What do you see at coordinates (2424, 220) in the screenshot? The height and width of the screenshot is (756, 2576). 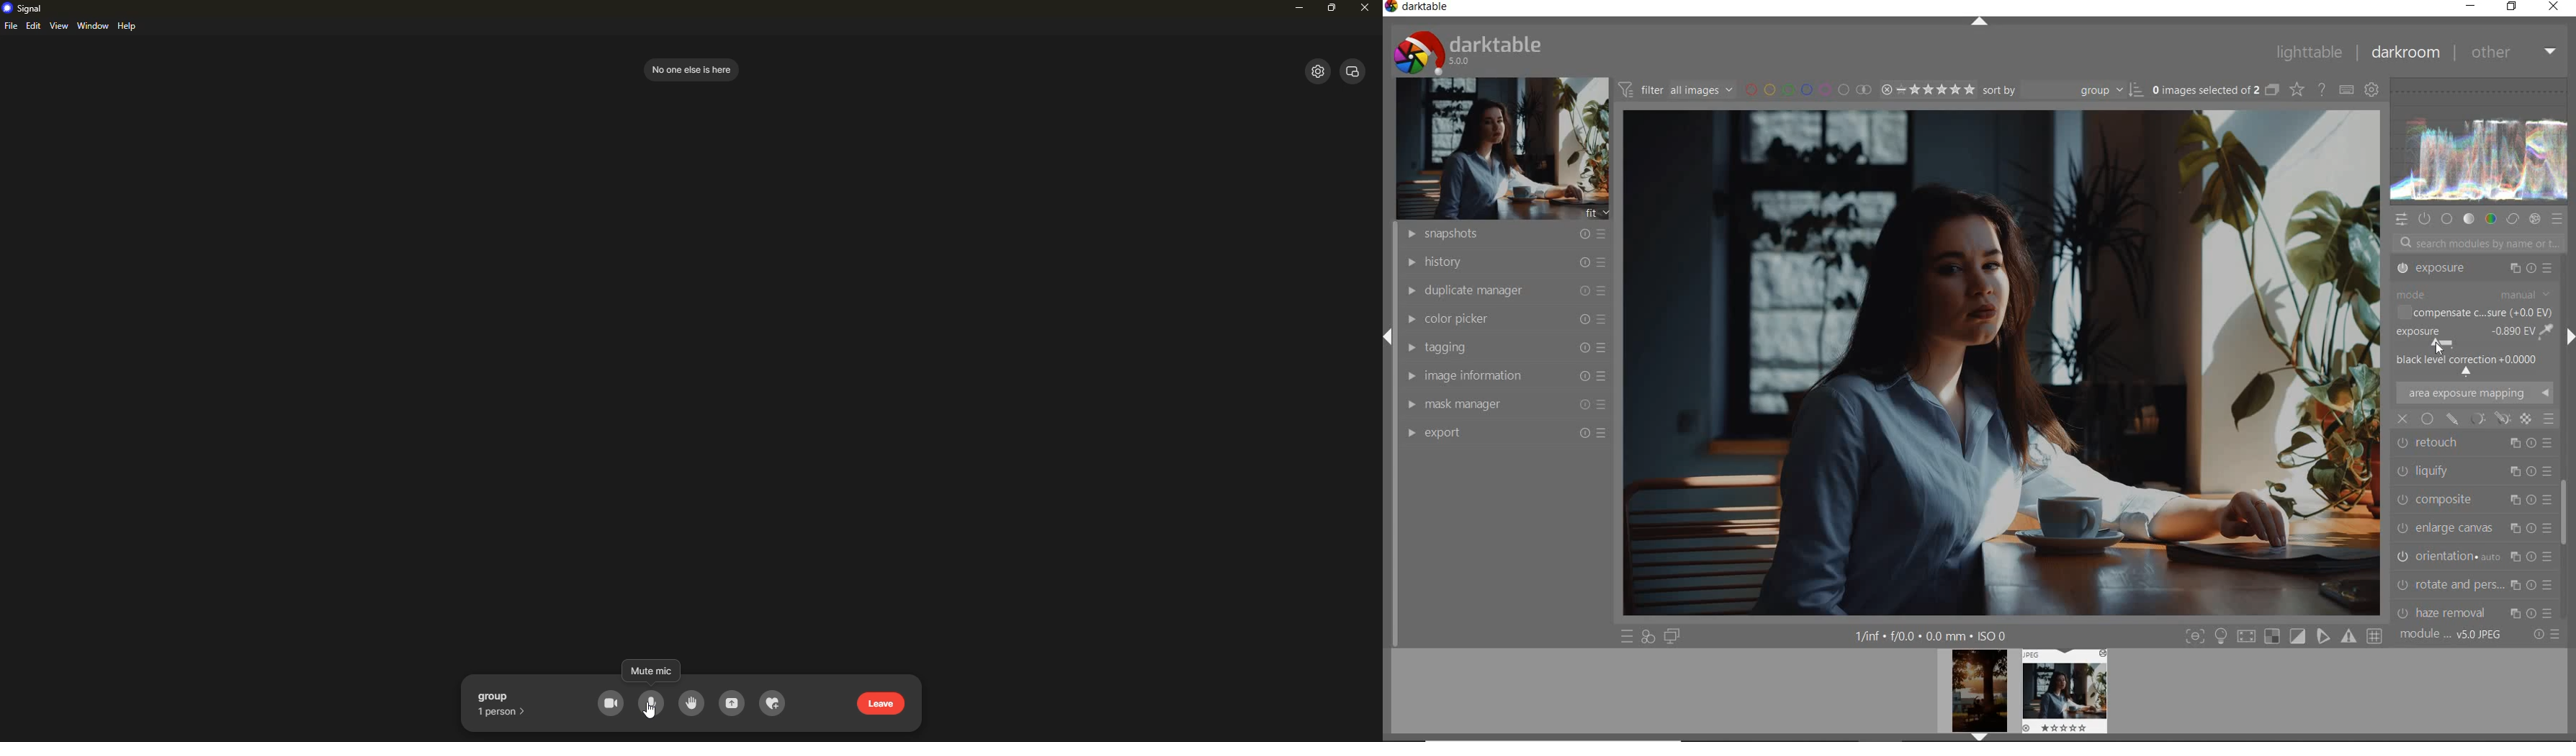 I see `SHOW ONLY ACTIVE MODULES` at bounding box center [2424, 220].